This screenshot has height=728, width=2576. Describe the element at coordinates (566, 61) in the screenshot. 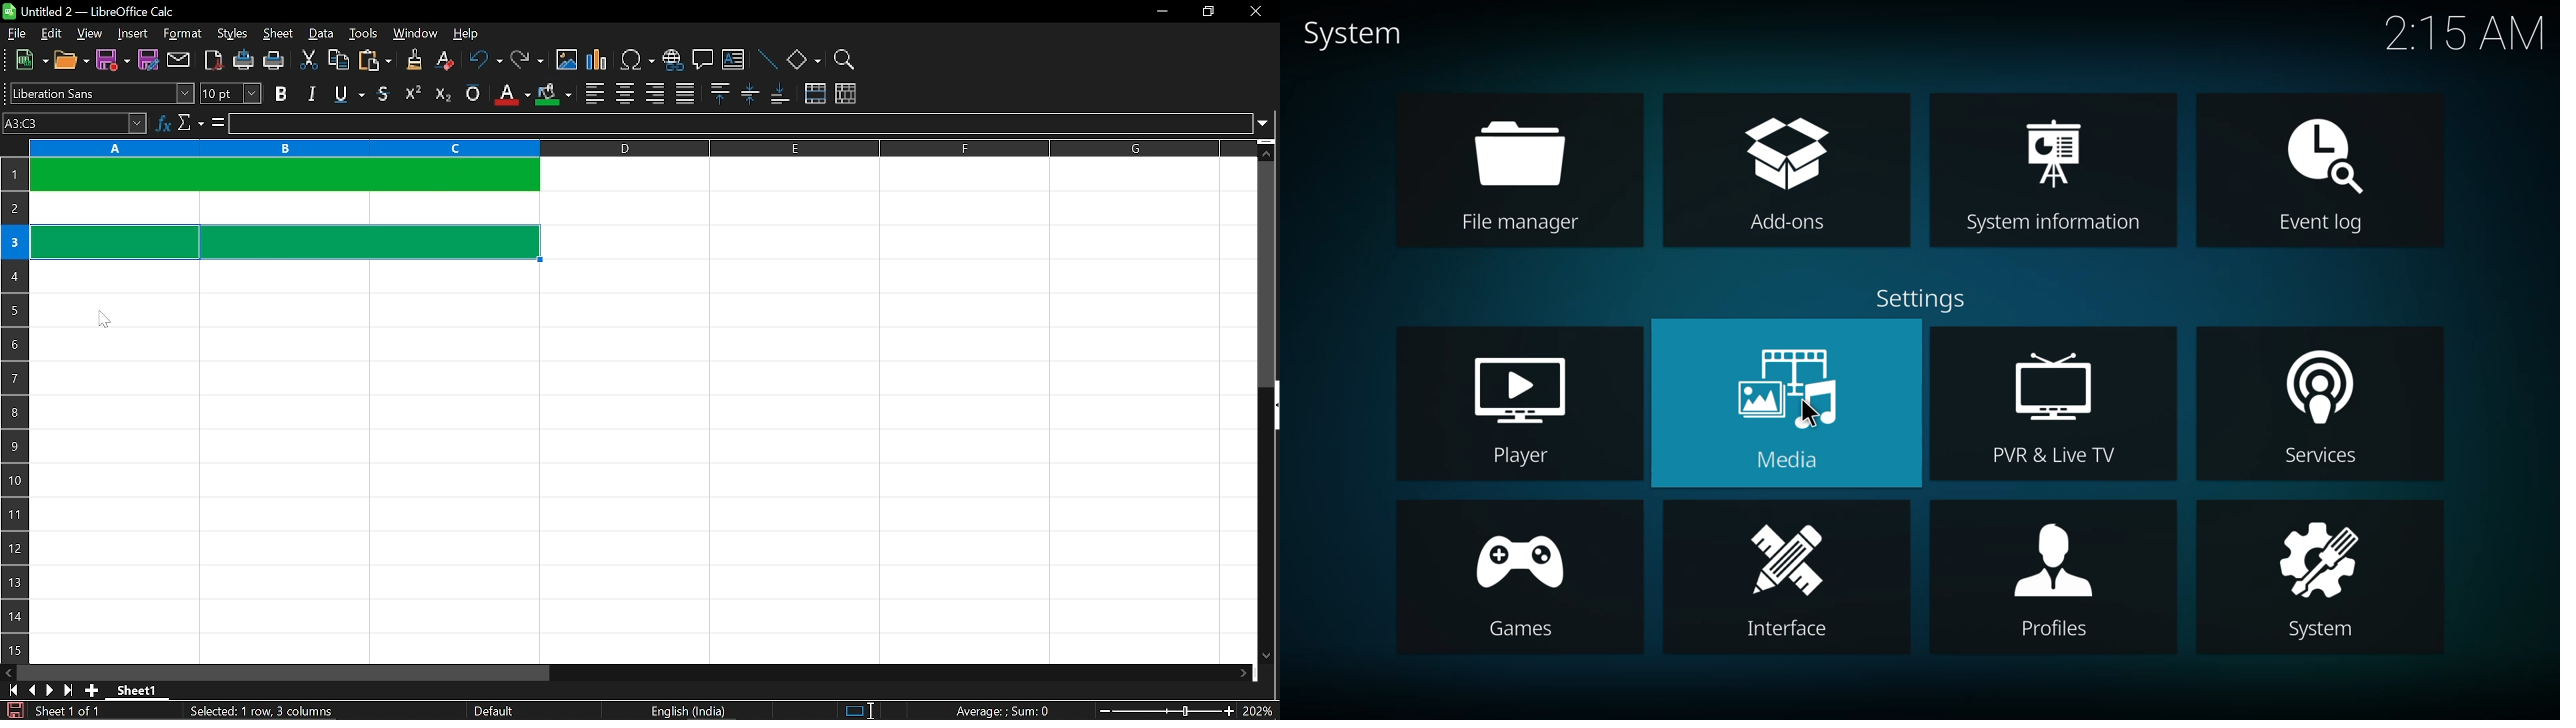

I see `insert image` at that location.